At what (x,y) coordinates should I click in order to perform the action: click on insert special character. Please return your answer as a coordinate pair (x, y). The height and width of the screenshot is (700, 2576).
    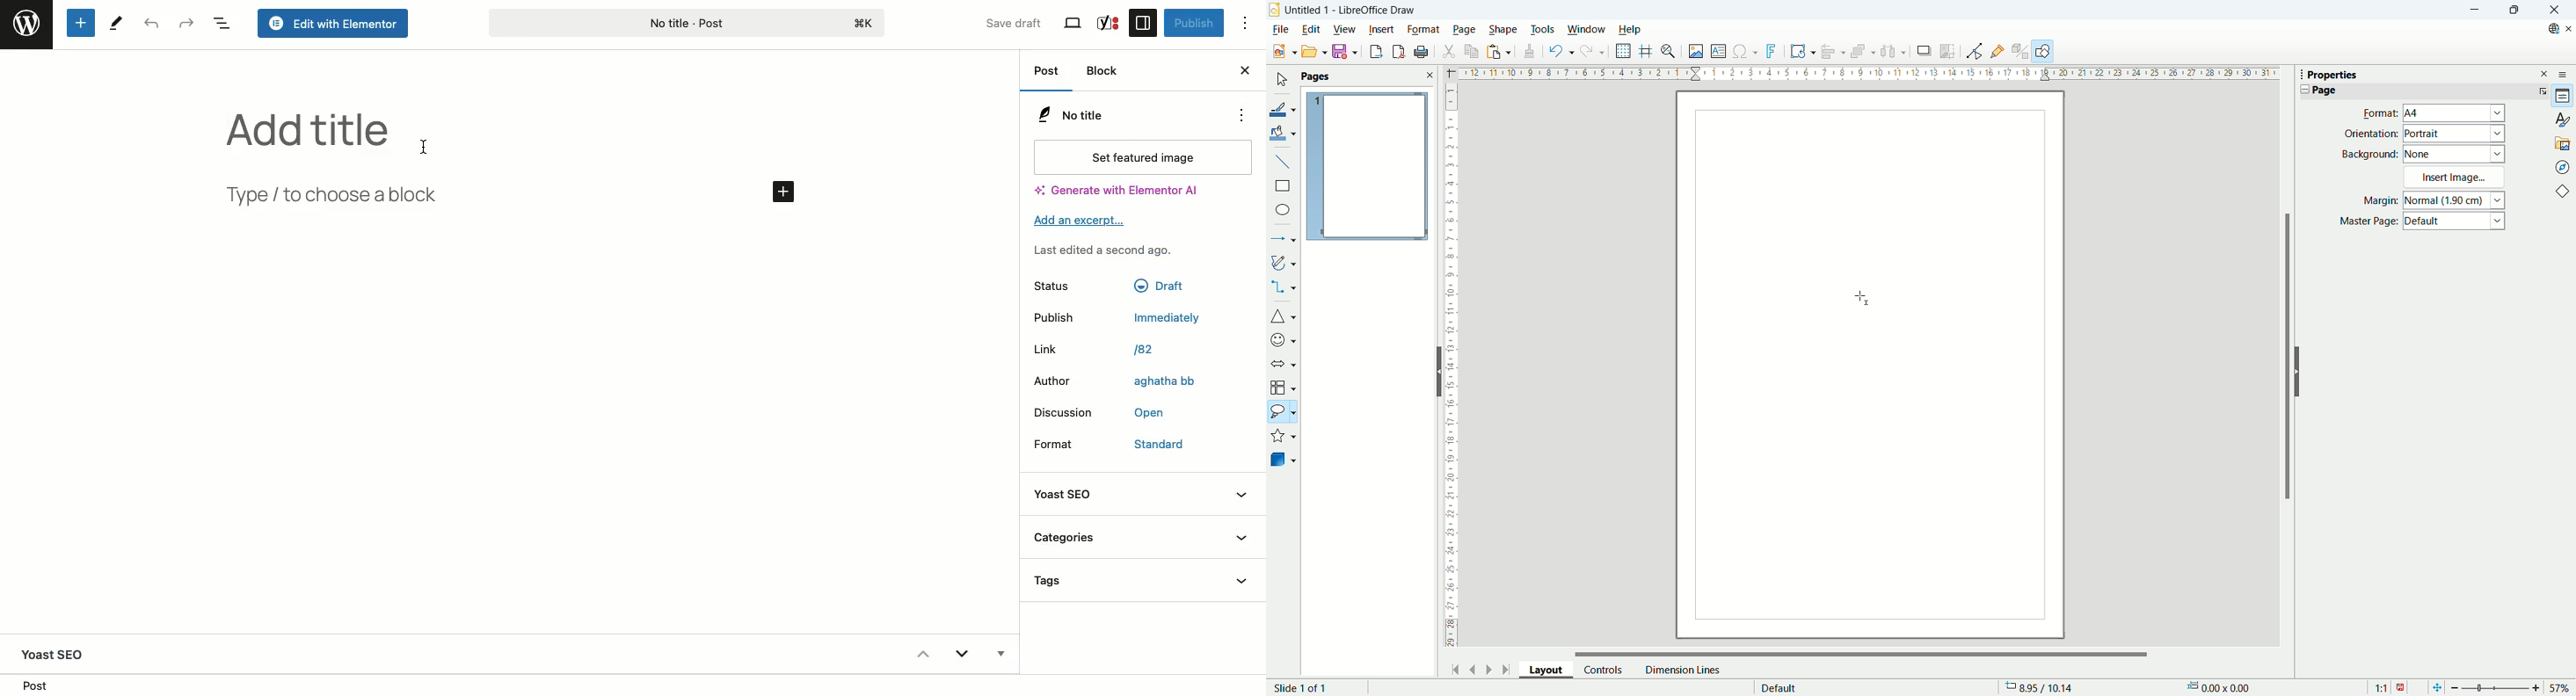
    Looking at the image, I should click on (1747, 50).